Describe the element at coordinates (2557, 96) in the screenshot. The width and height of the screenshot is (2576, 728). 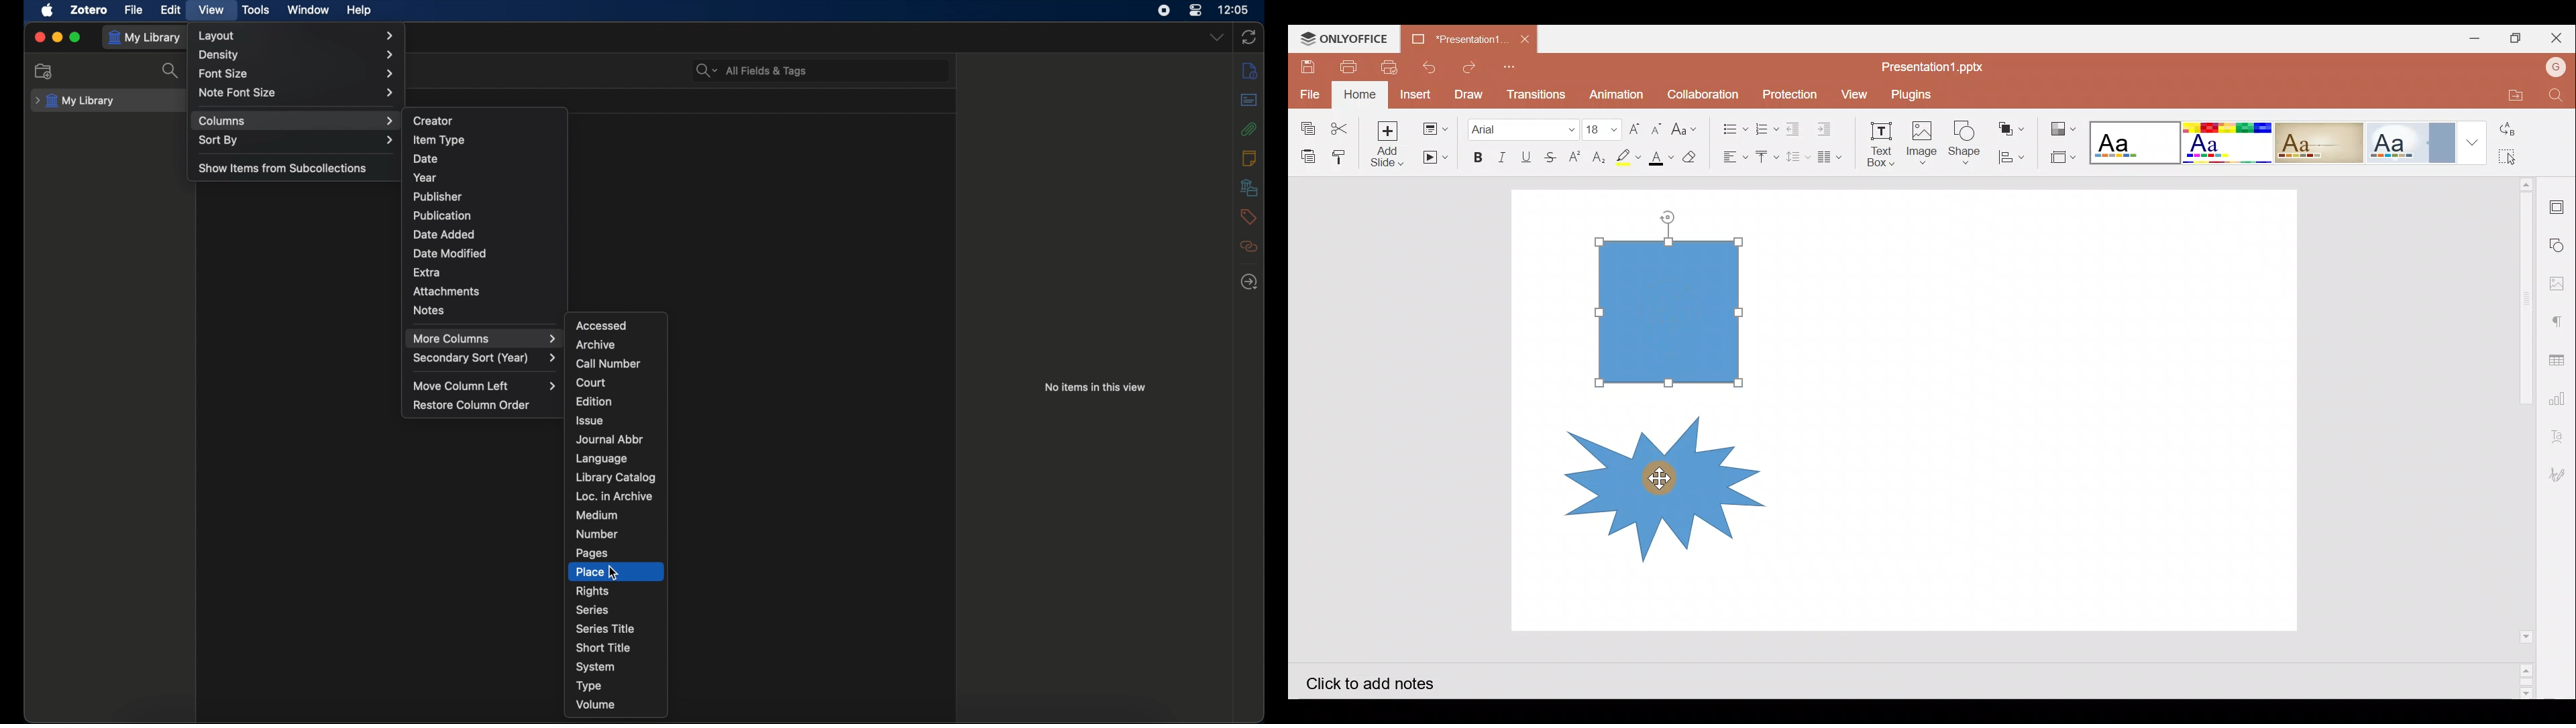
I see `Find` at that location.